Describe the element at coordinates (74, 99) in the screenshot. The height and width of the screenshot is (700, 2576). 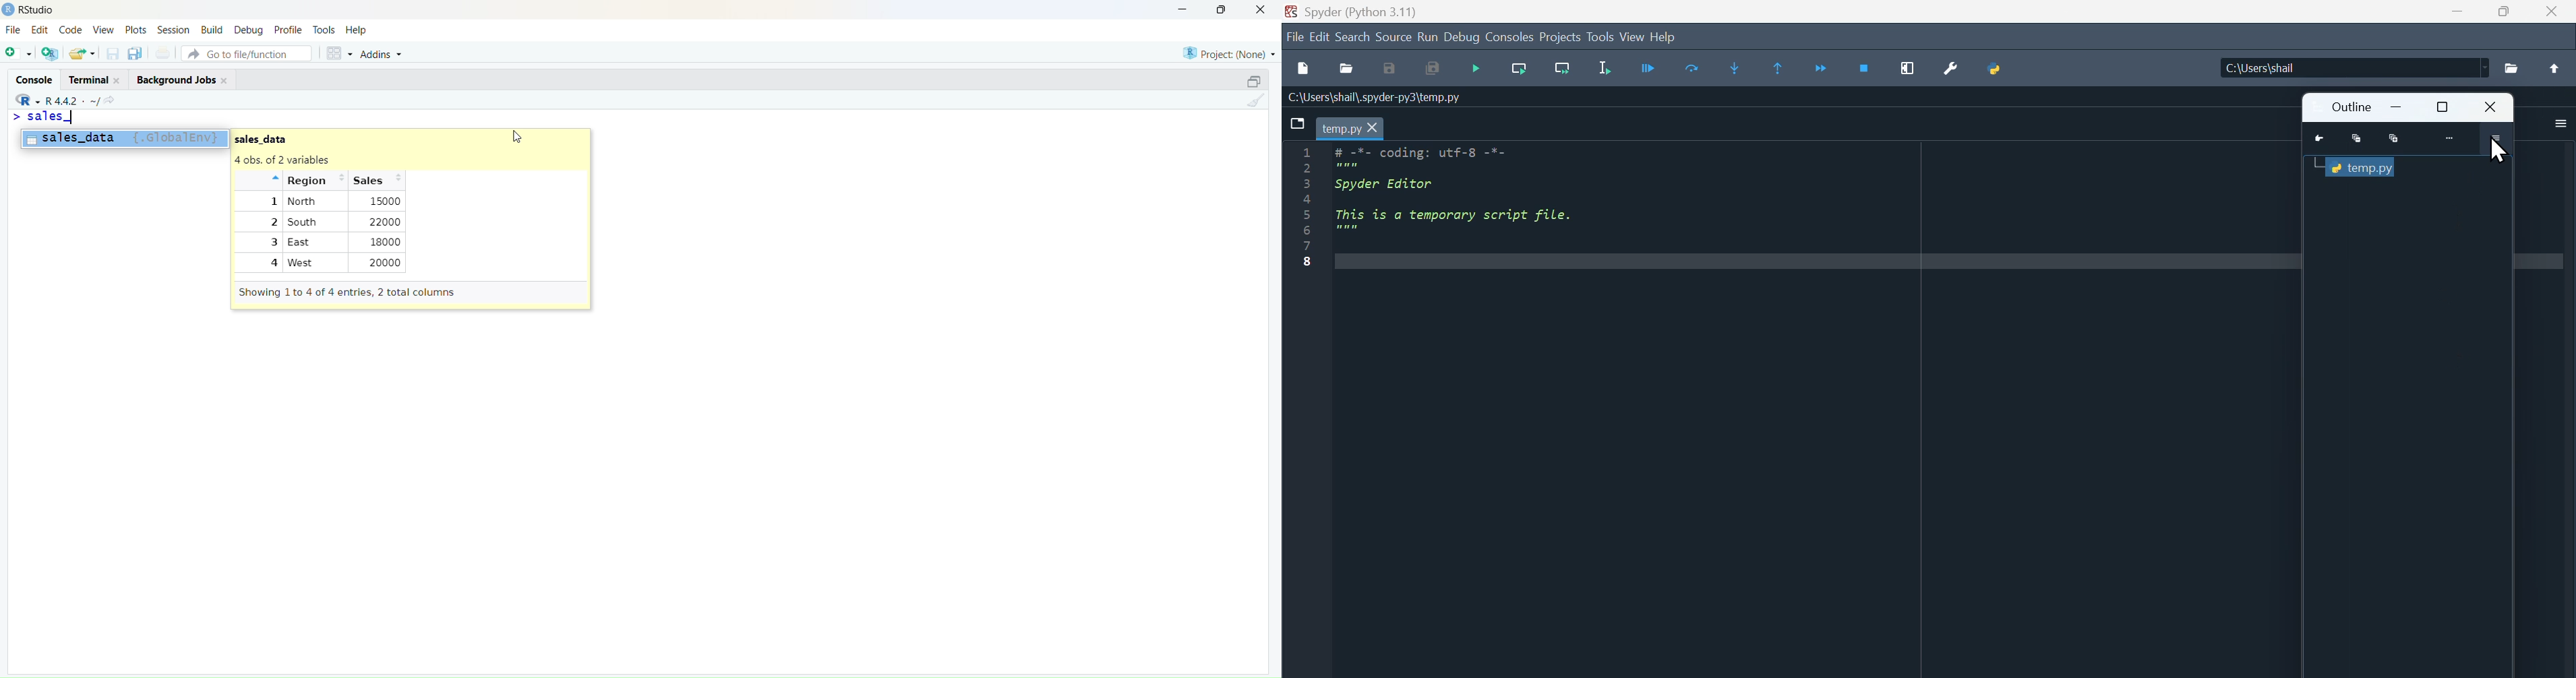
I see `- R442 - ~/` at that location.